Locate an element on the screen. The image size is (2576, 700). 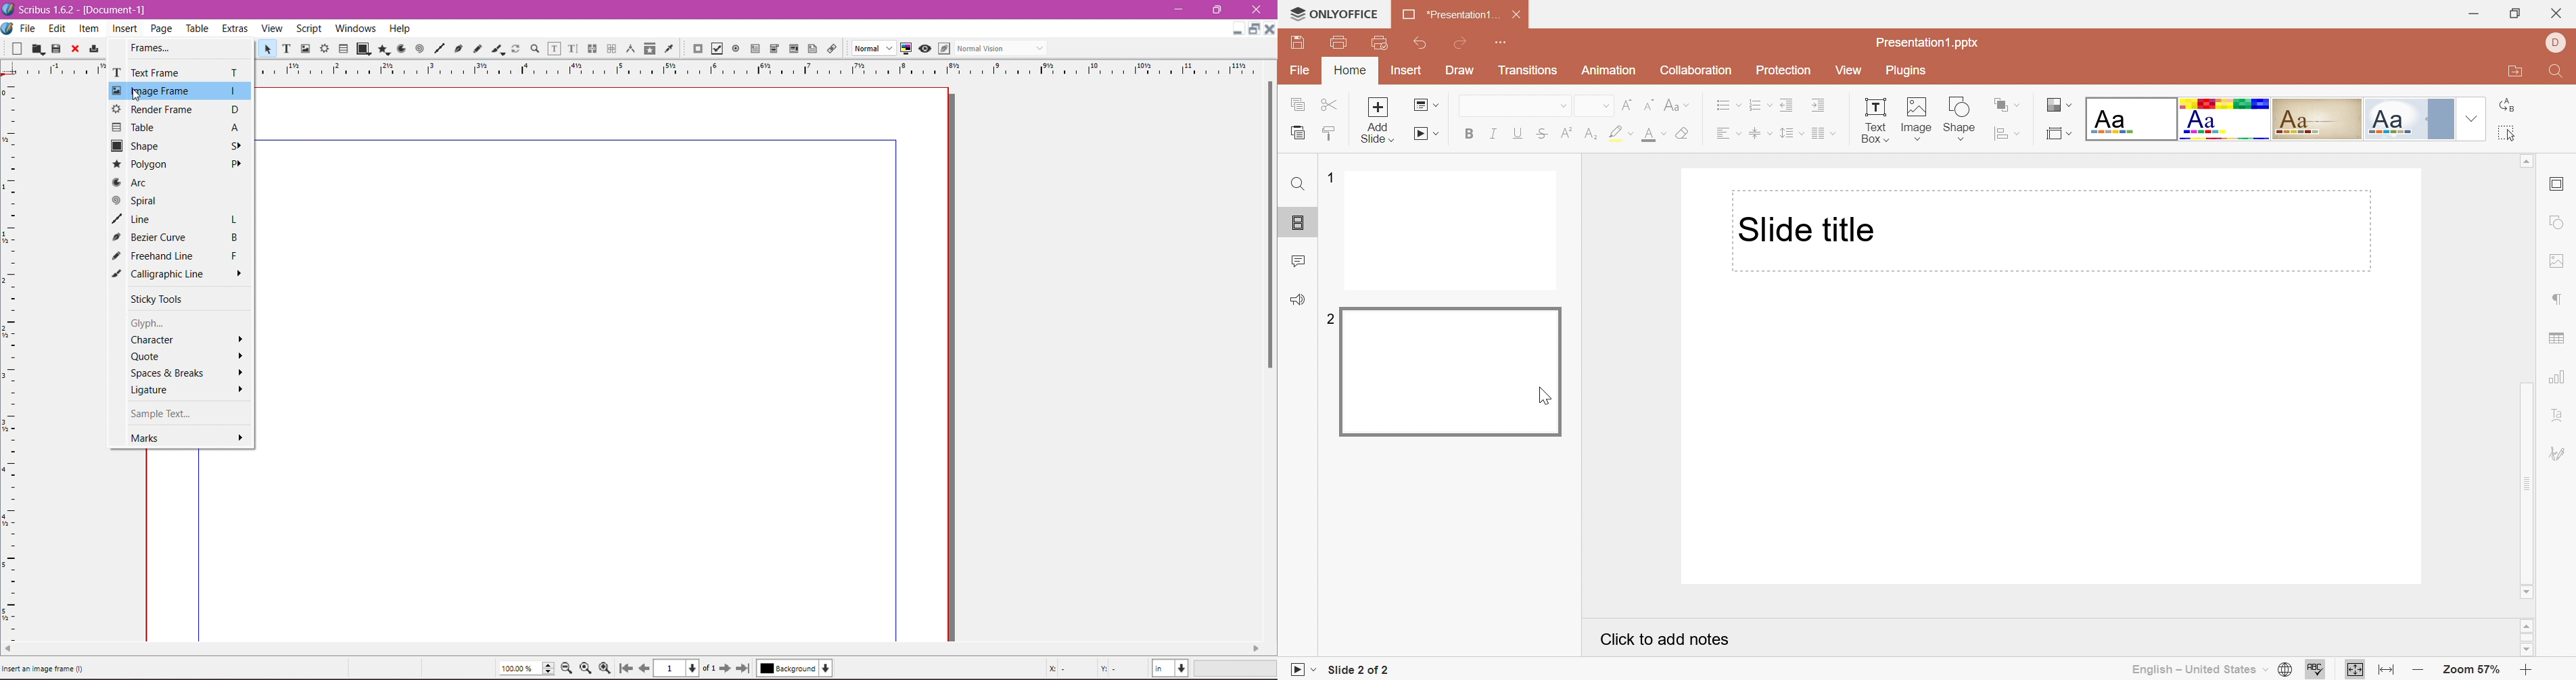
Draw is located at coordinates (1459, 70).